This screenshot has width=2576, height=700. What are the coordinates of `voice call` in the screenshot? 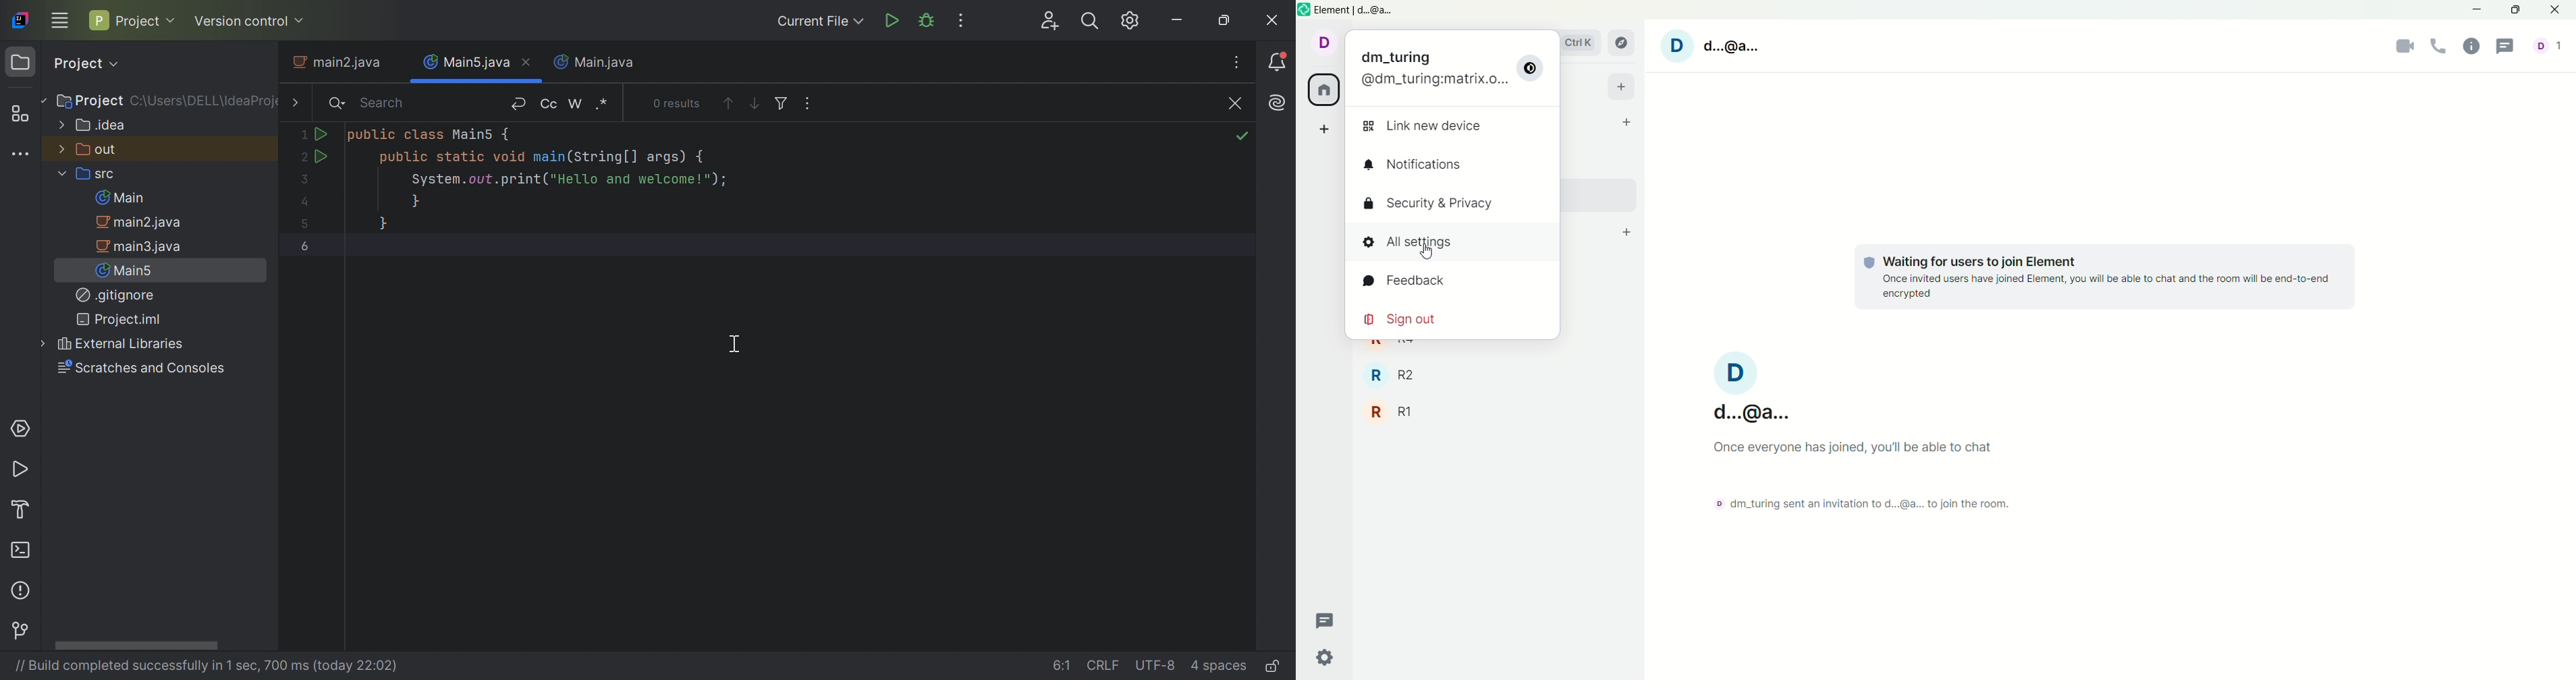 It's located at (2442, 47).